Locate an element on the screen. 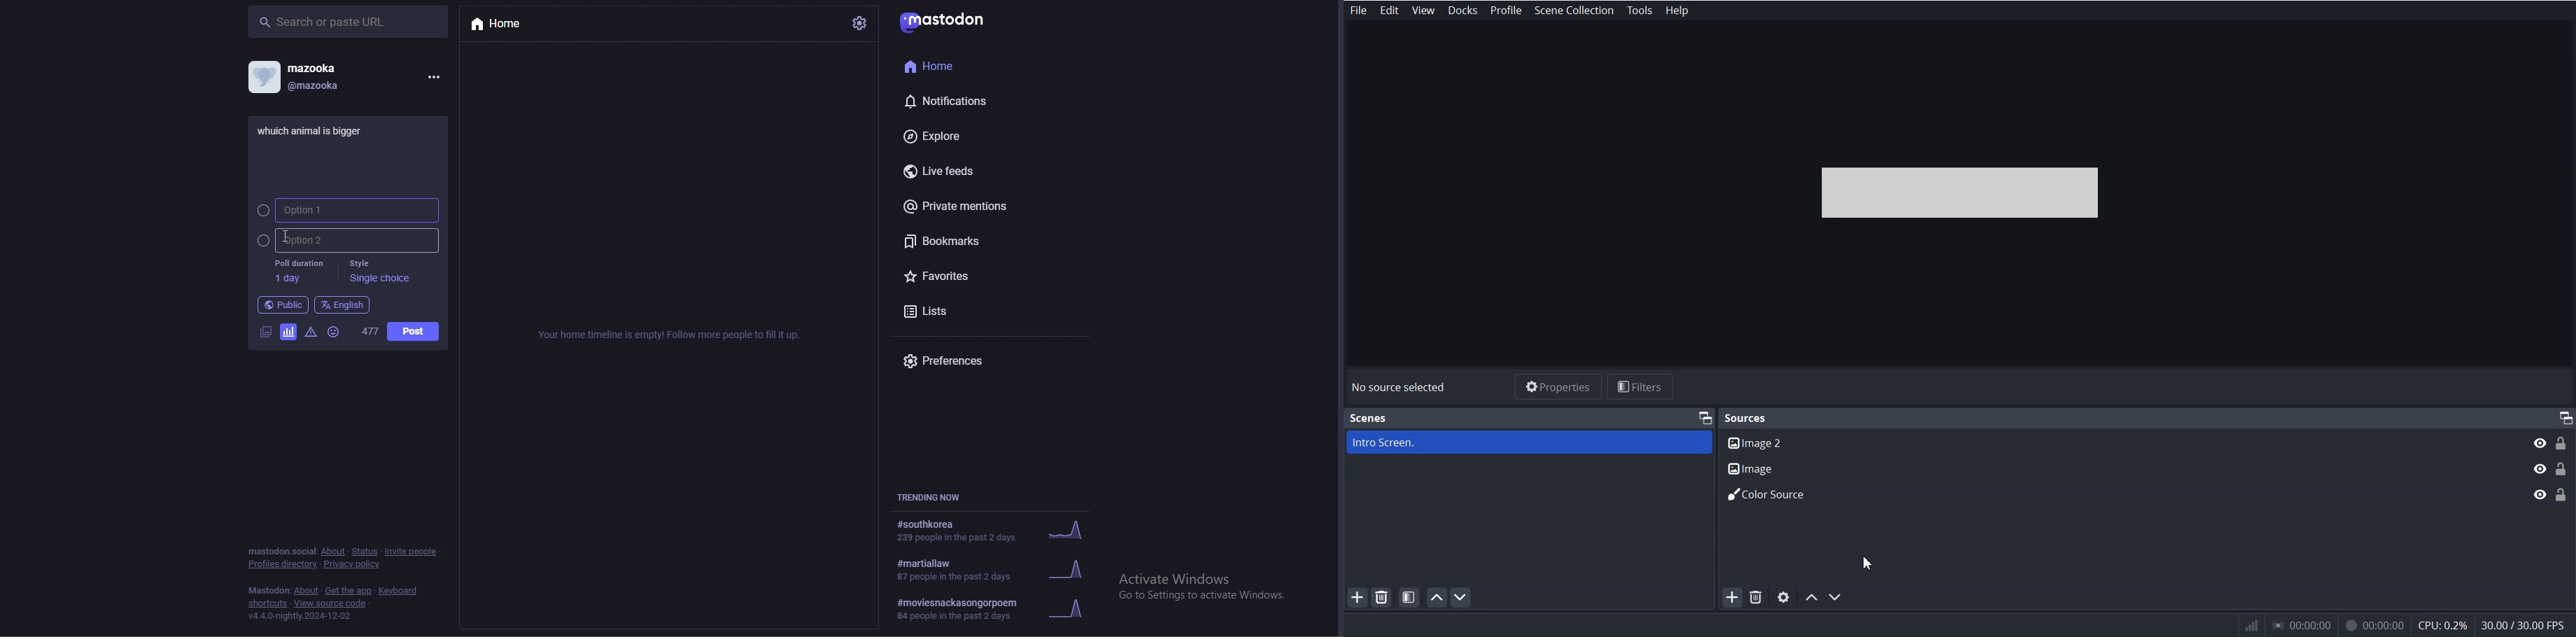 The width and height of the screenshot is (2576, 644). Open source properties is located at coordinates (1784, 597).